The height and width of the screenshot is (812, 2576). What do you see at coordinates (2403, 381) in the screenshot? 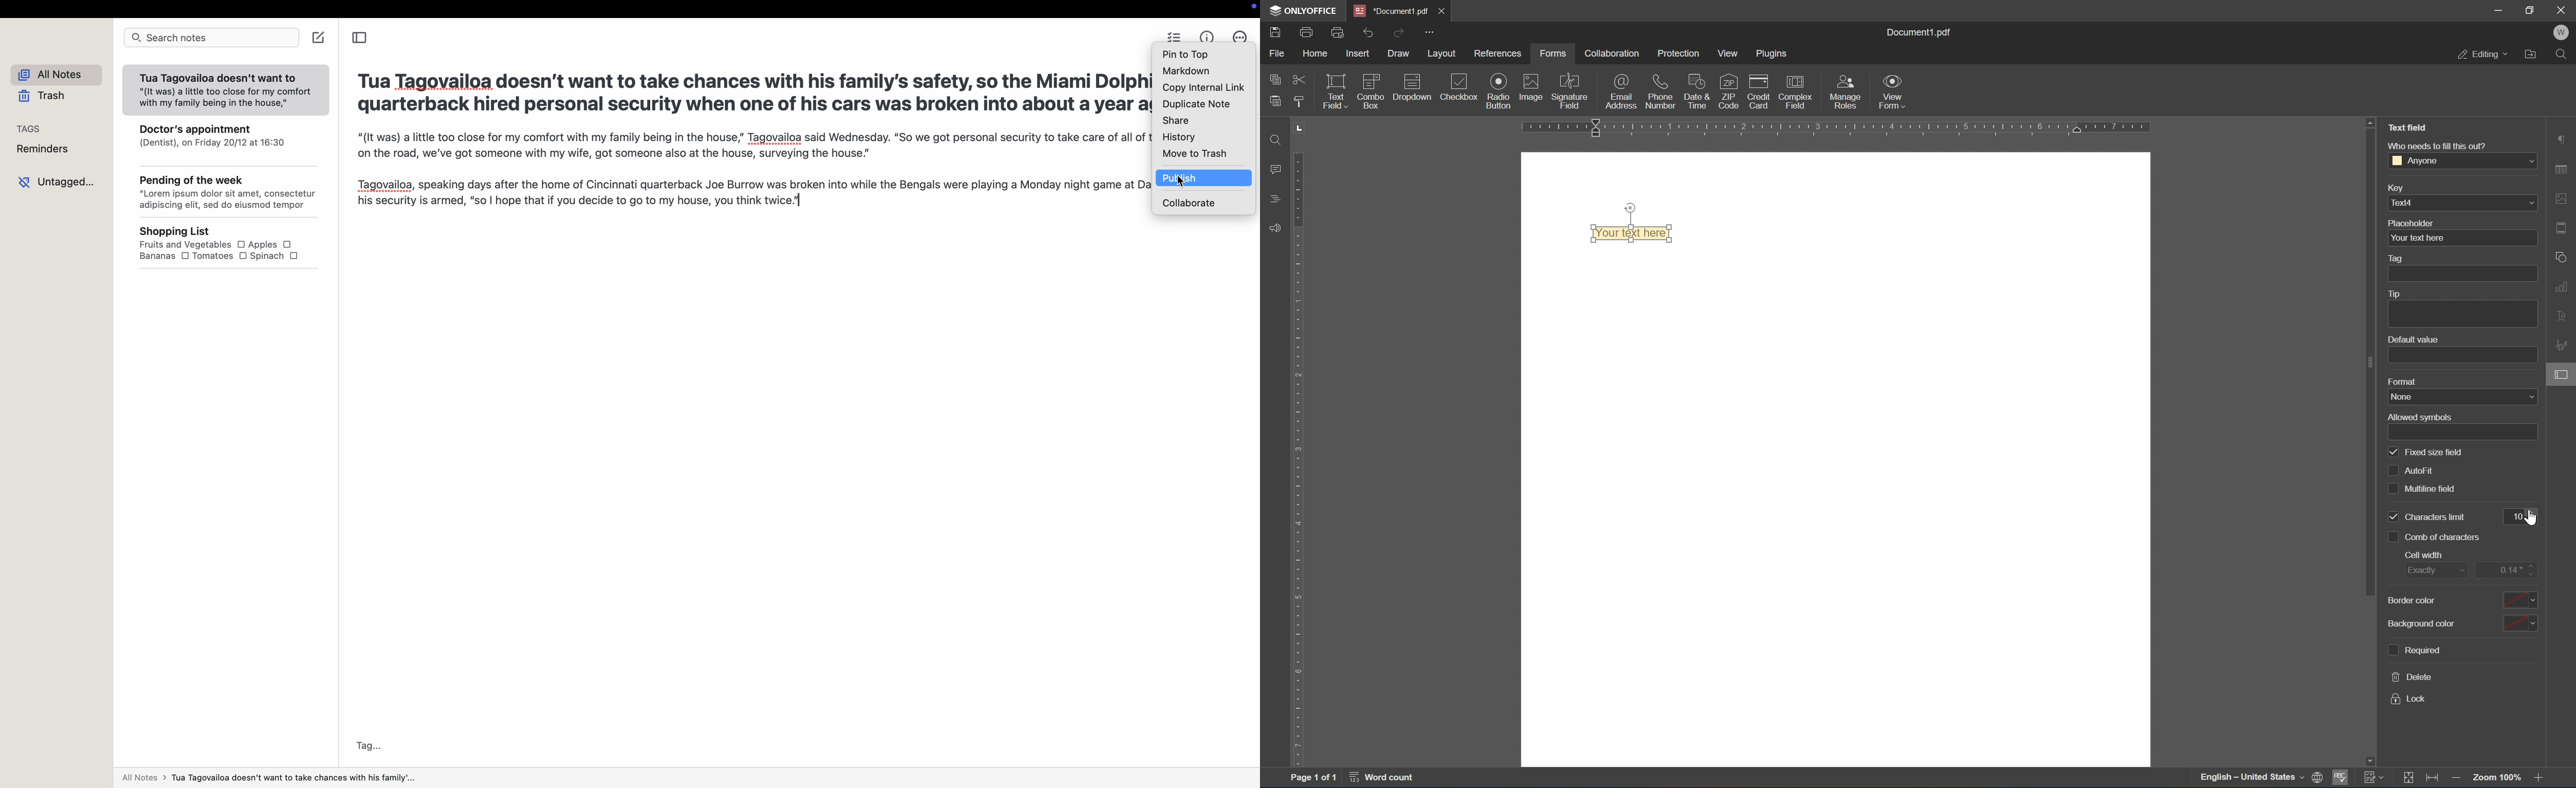
I see `format` at bounding box center [2403, 381].